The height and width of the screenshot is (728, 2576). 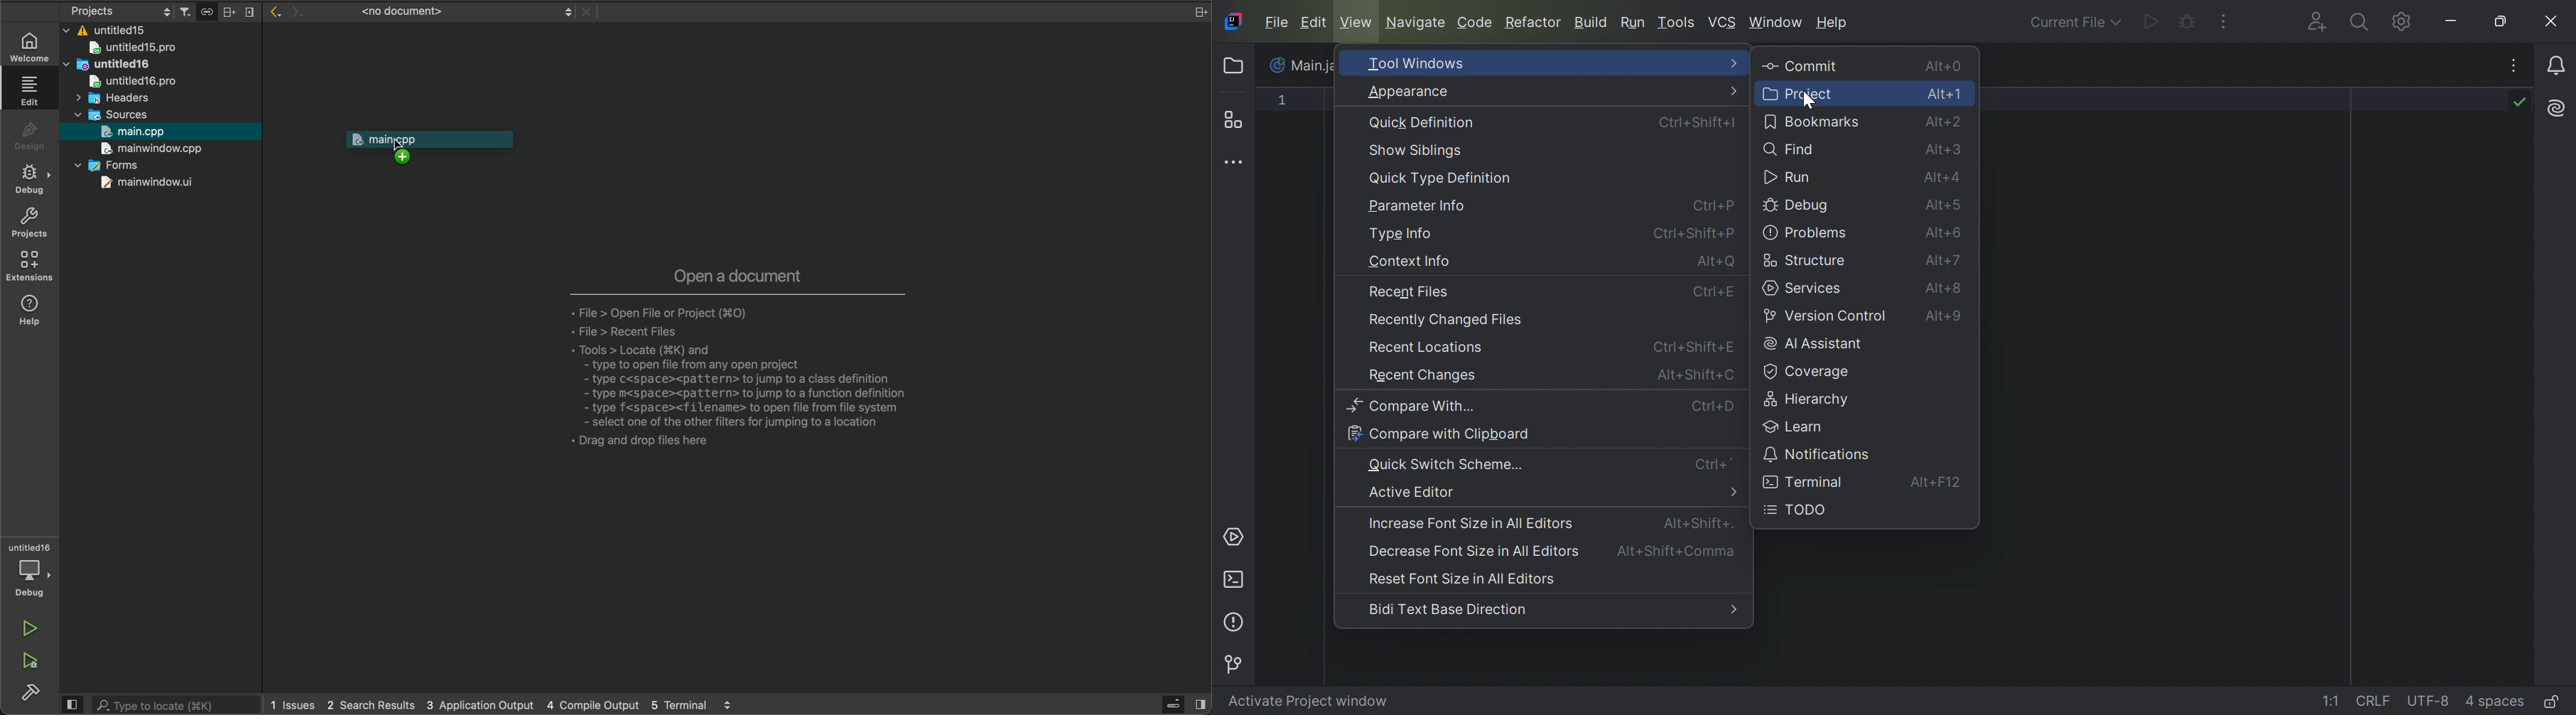 What do you see at coordinates (1804, 261) in the screenshot?
I see `Structure` at bounding box center [1804, 261].